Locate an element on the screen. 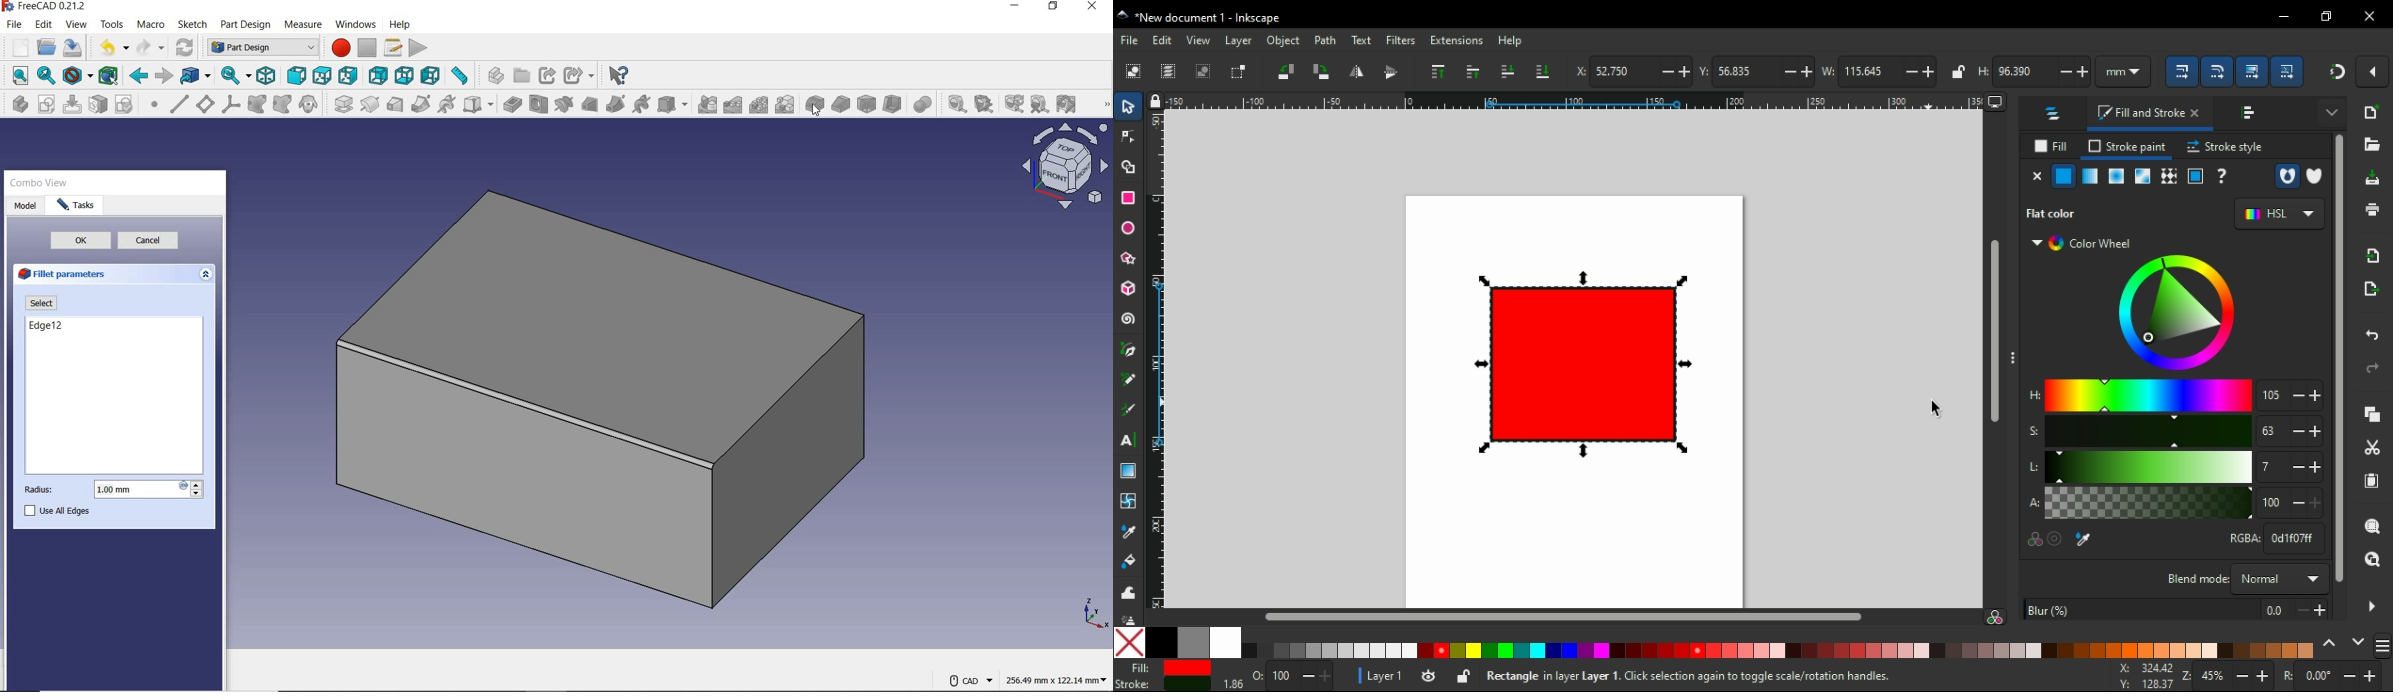  0 is located at coordinates (2276, 610).